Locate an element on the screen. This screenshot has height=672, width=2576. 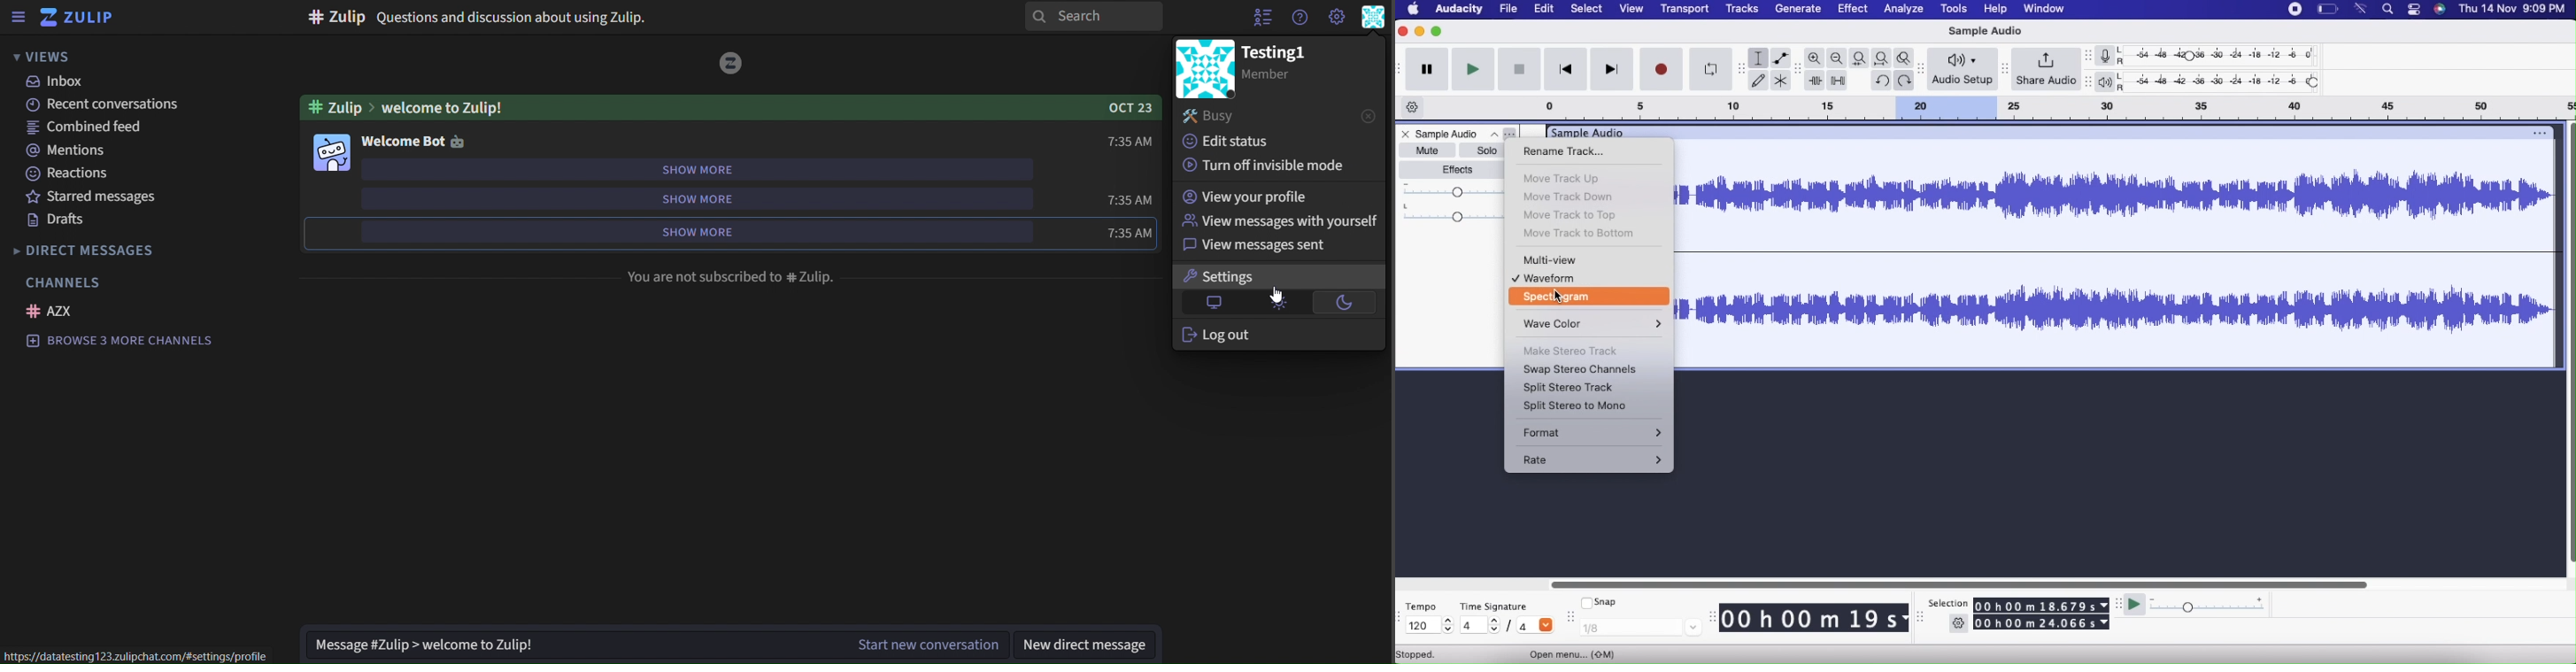
Sample Audio is located at coordinates (1449, 133).